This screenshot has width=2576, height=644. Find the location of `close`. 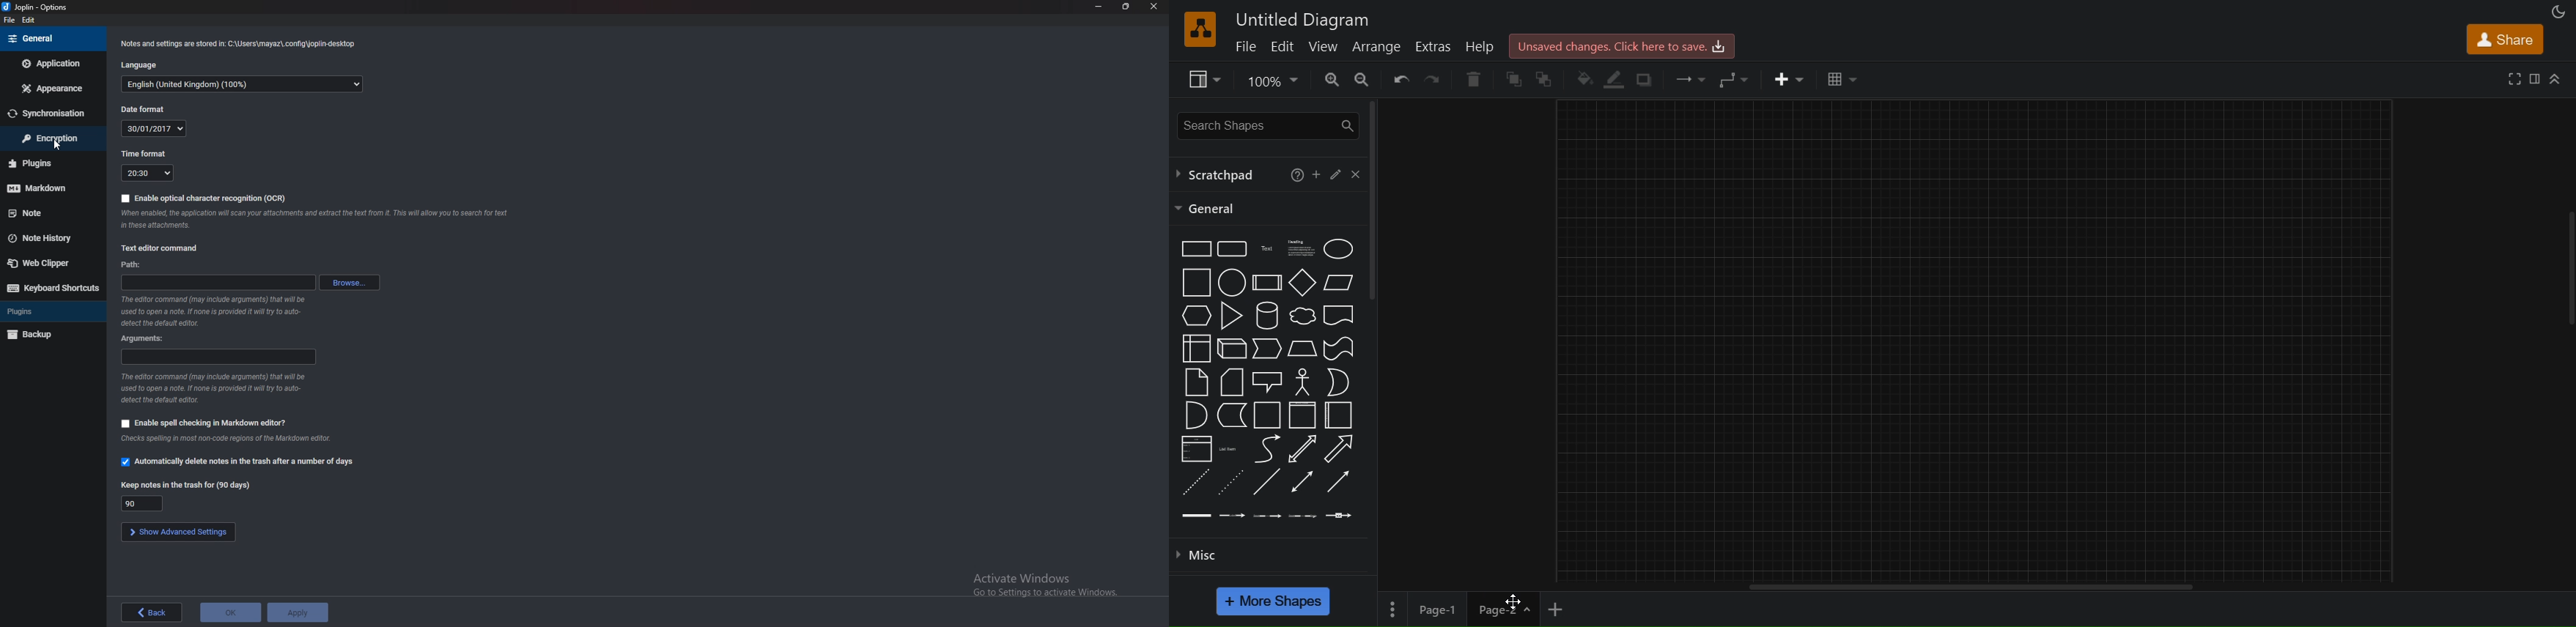

close is located at coordinates (1154, 7).